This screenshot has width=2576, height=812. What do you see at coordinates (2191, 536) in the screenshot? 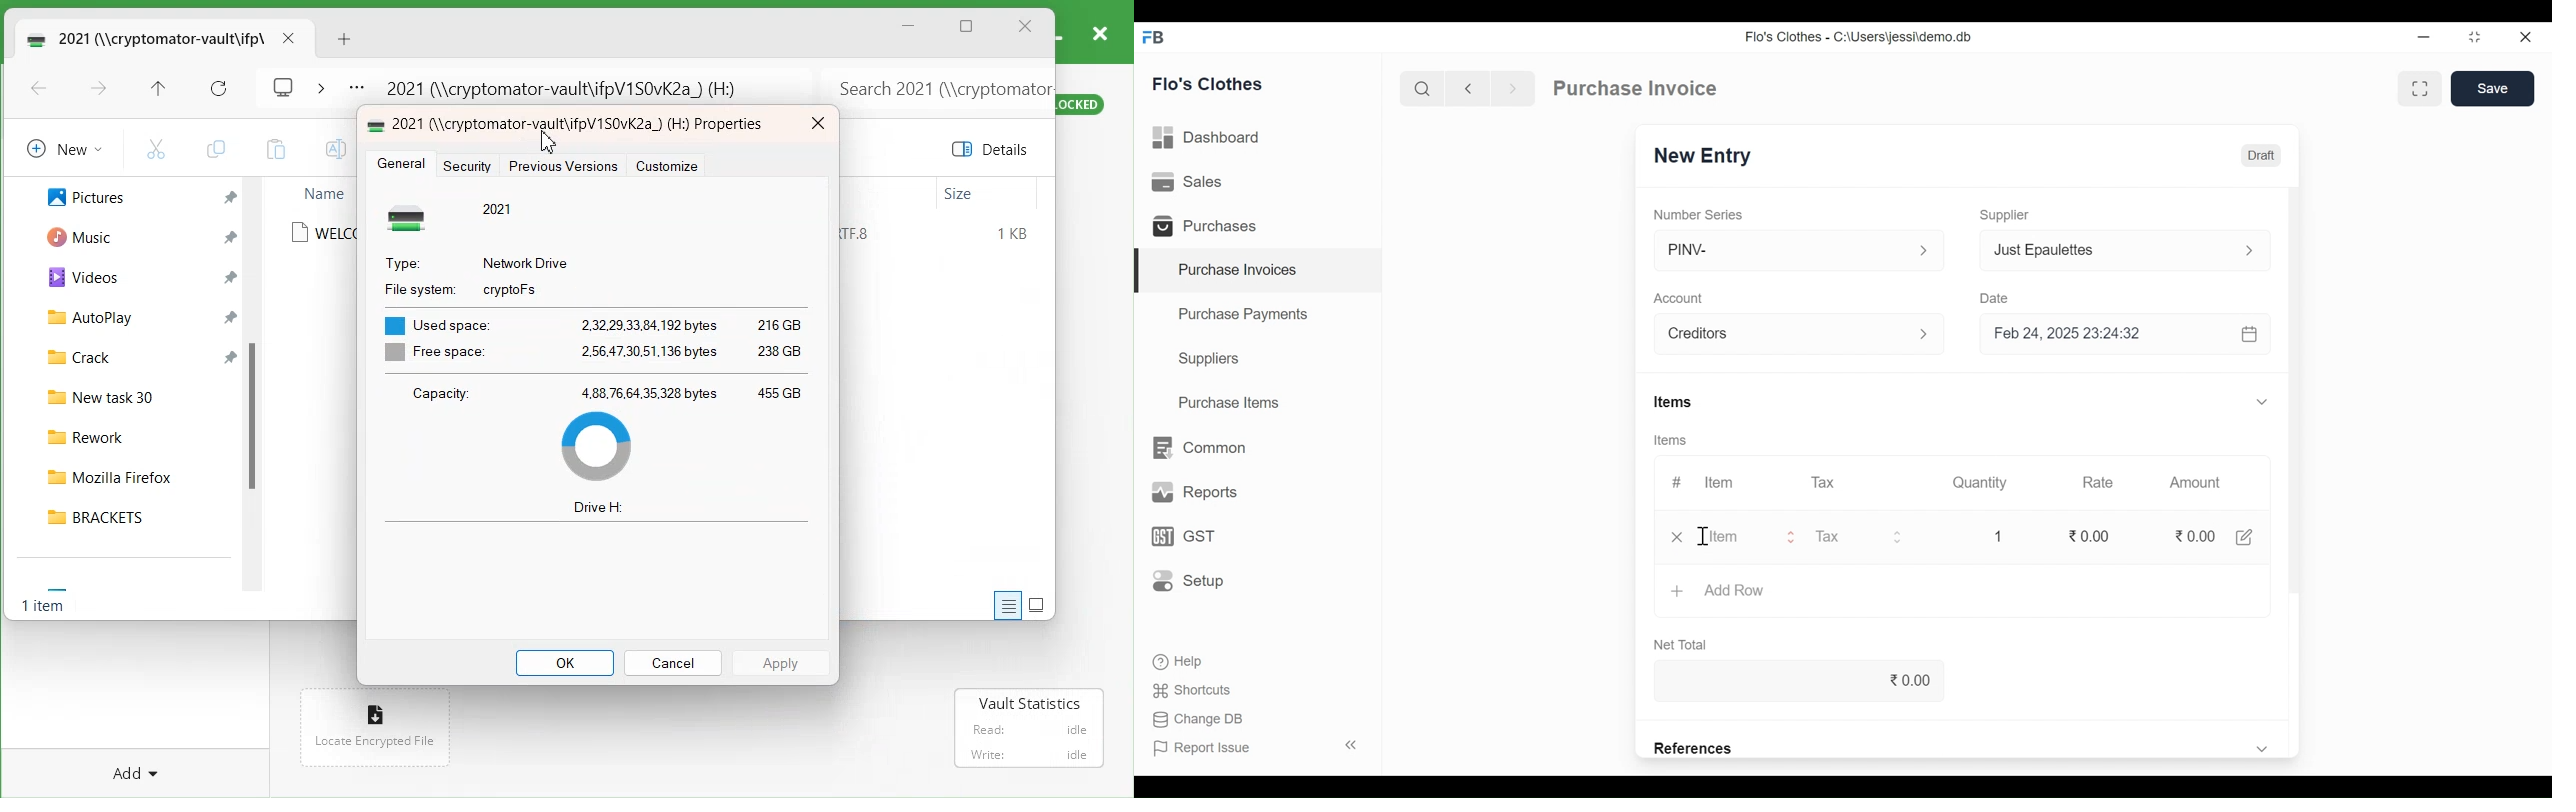
I see `0.00` at bounding box center [2191, 536].